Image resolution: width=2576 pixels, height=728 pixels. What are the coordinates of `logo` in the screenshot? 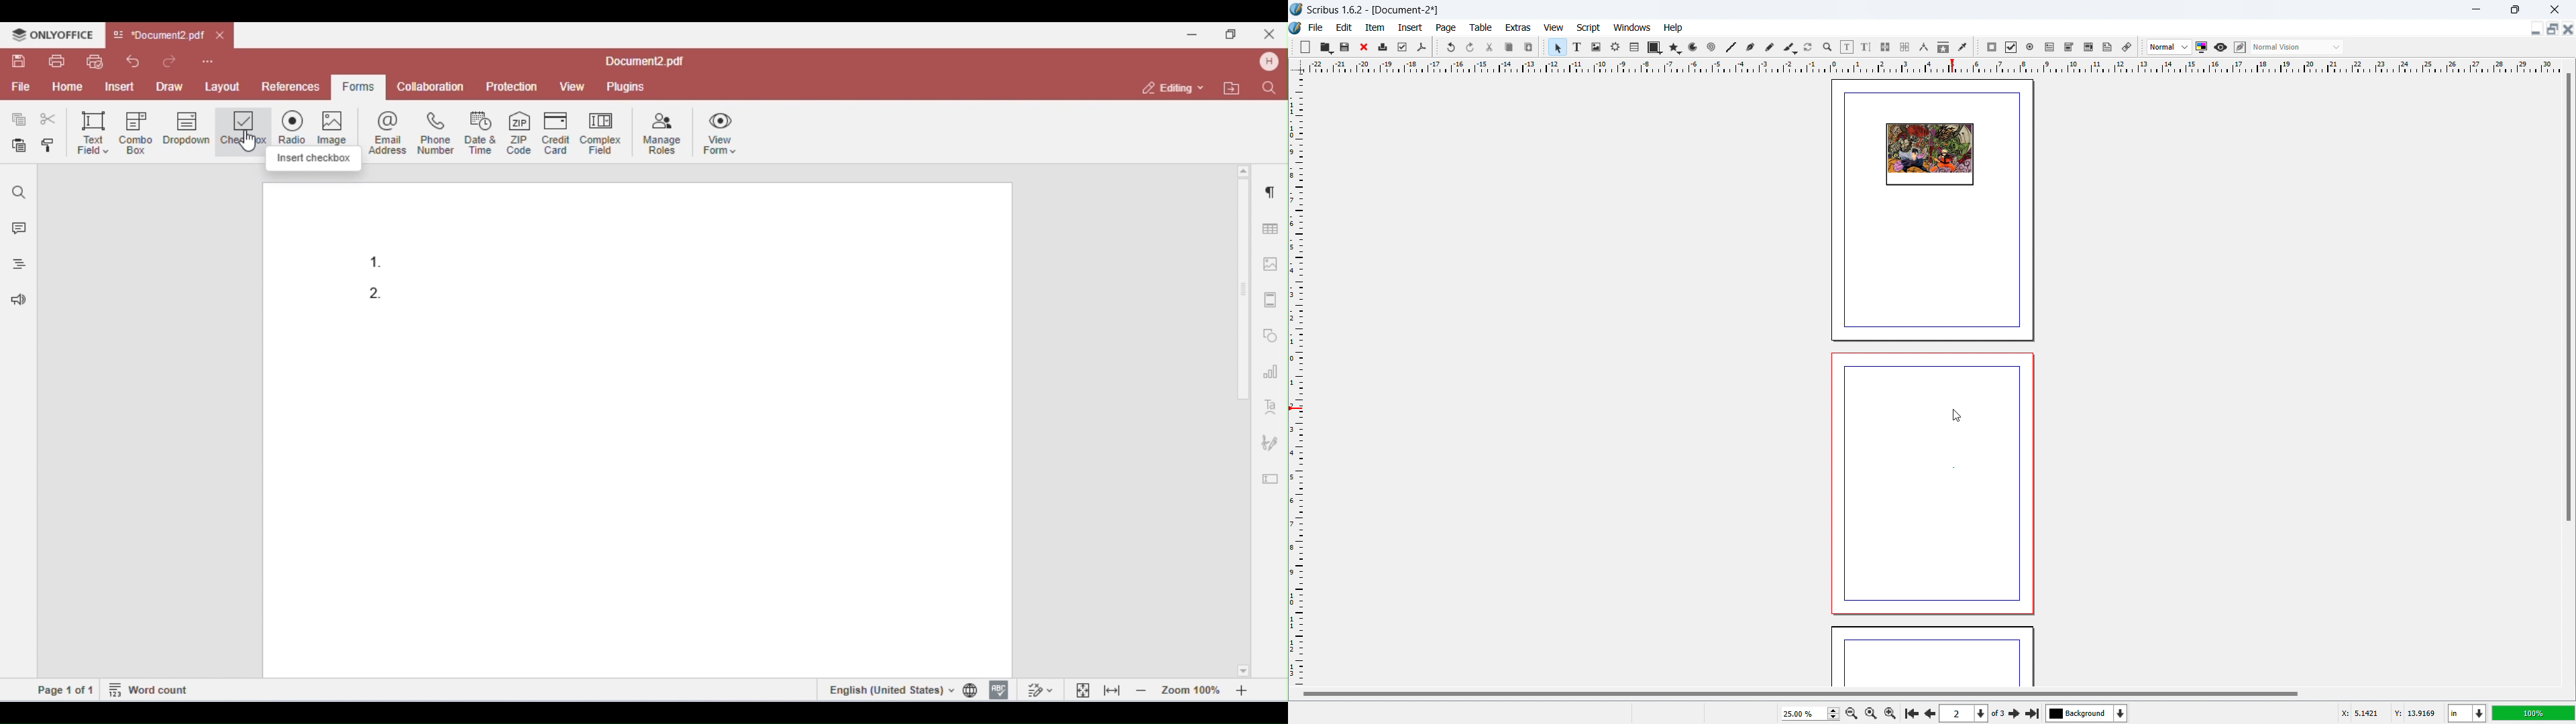 It's located at (1297, 9).